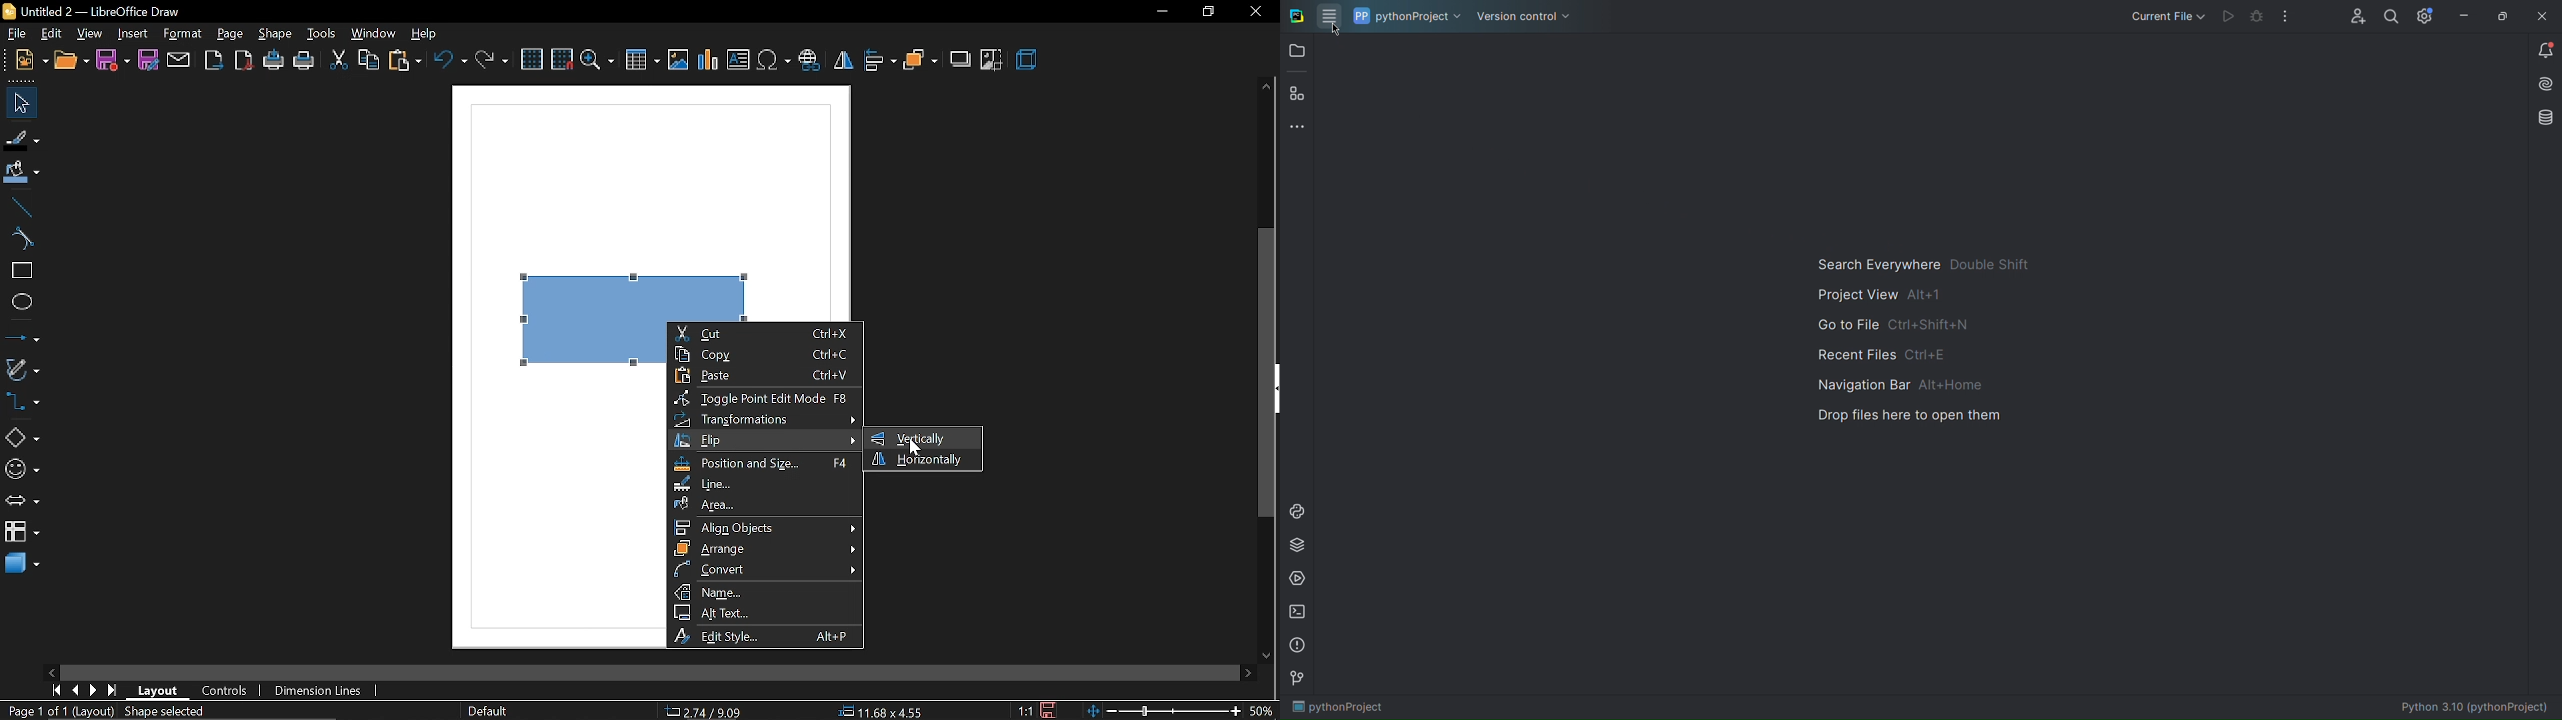 This screenshot has height=728, width=2576. Describe the element at coordinates (1264, 711) in the screenshot. I see `50%` at that location.